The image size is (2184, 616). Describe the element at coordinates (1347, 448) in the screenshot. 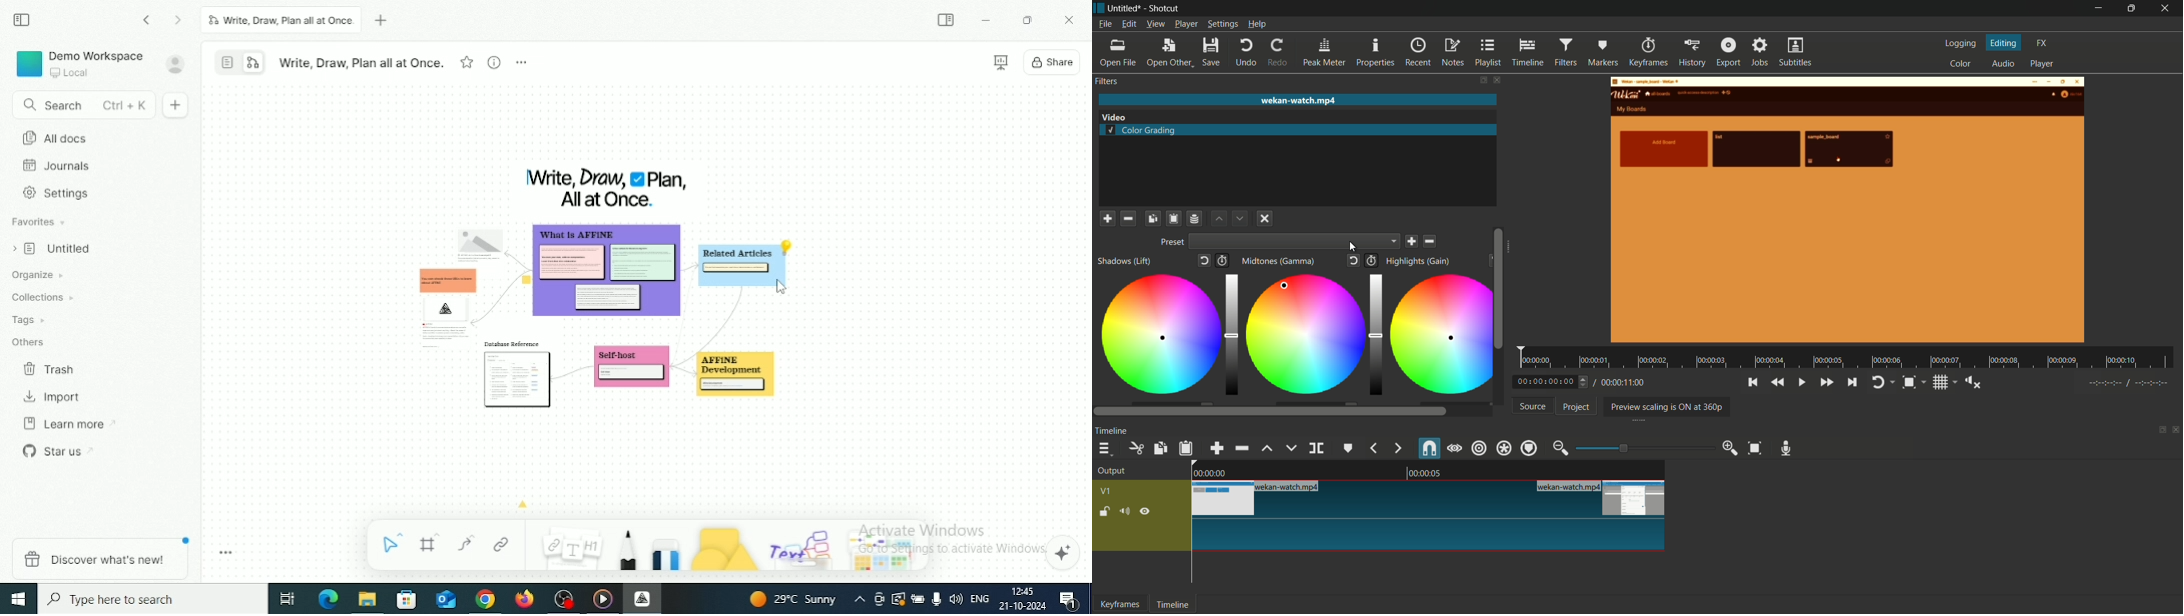

I see `create or edit marker` at that location.